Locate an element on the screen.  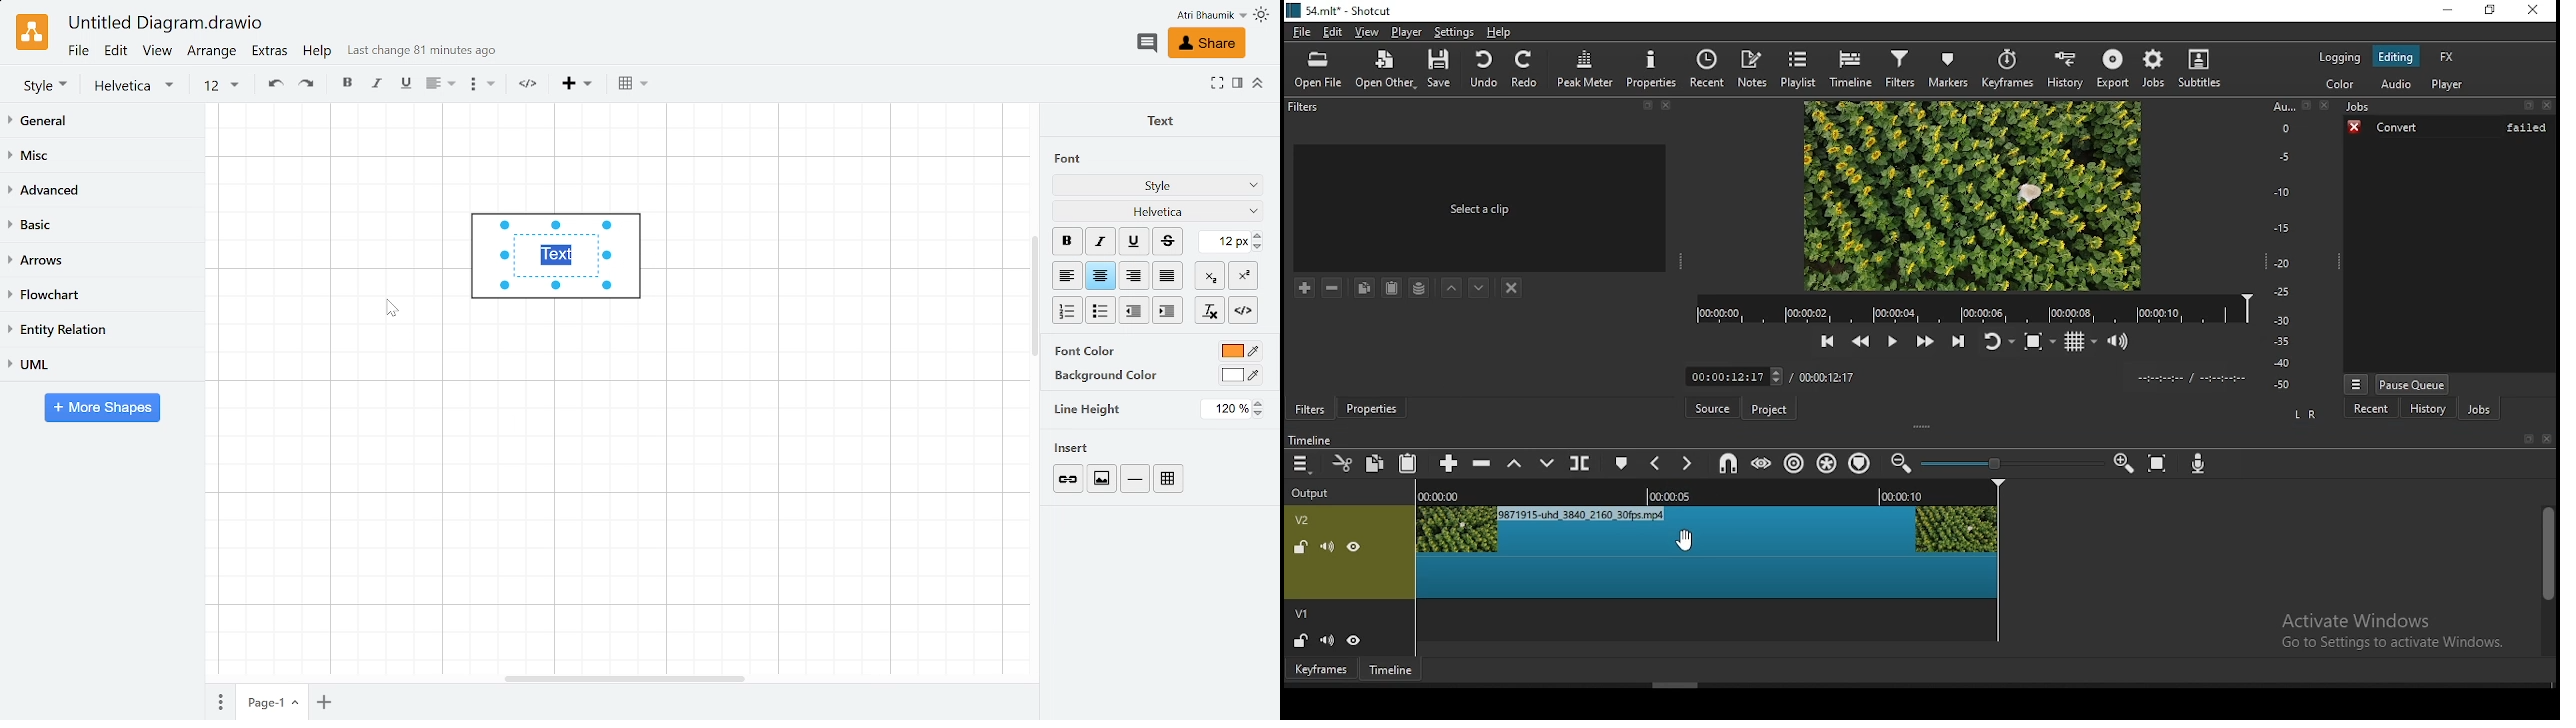
project is located at coordinates (1770, 410).